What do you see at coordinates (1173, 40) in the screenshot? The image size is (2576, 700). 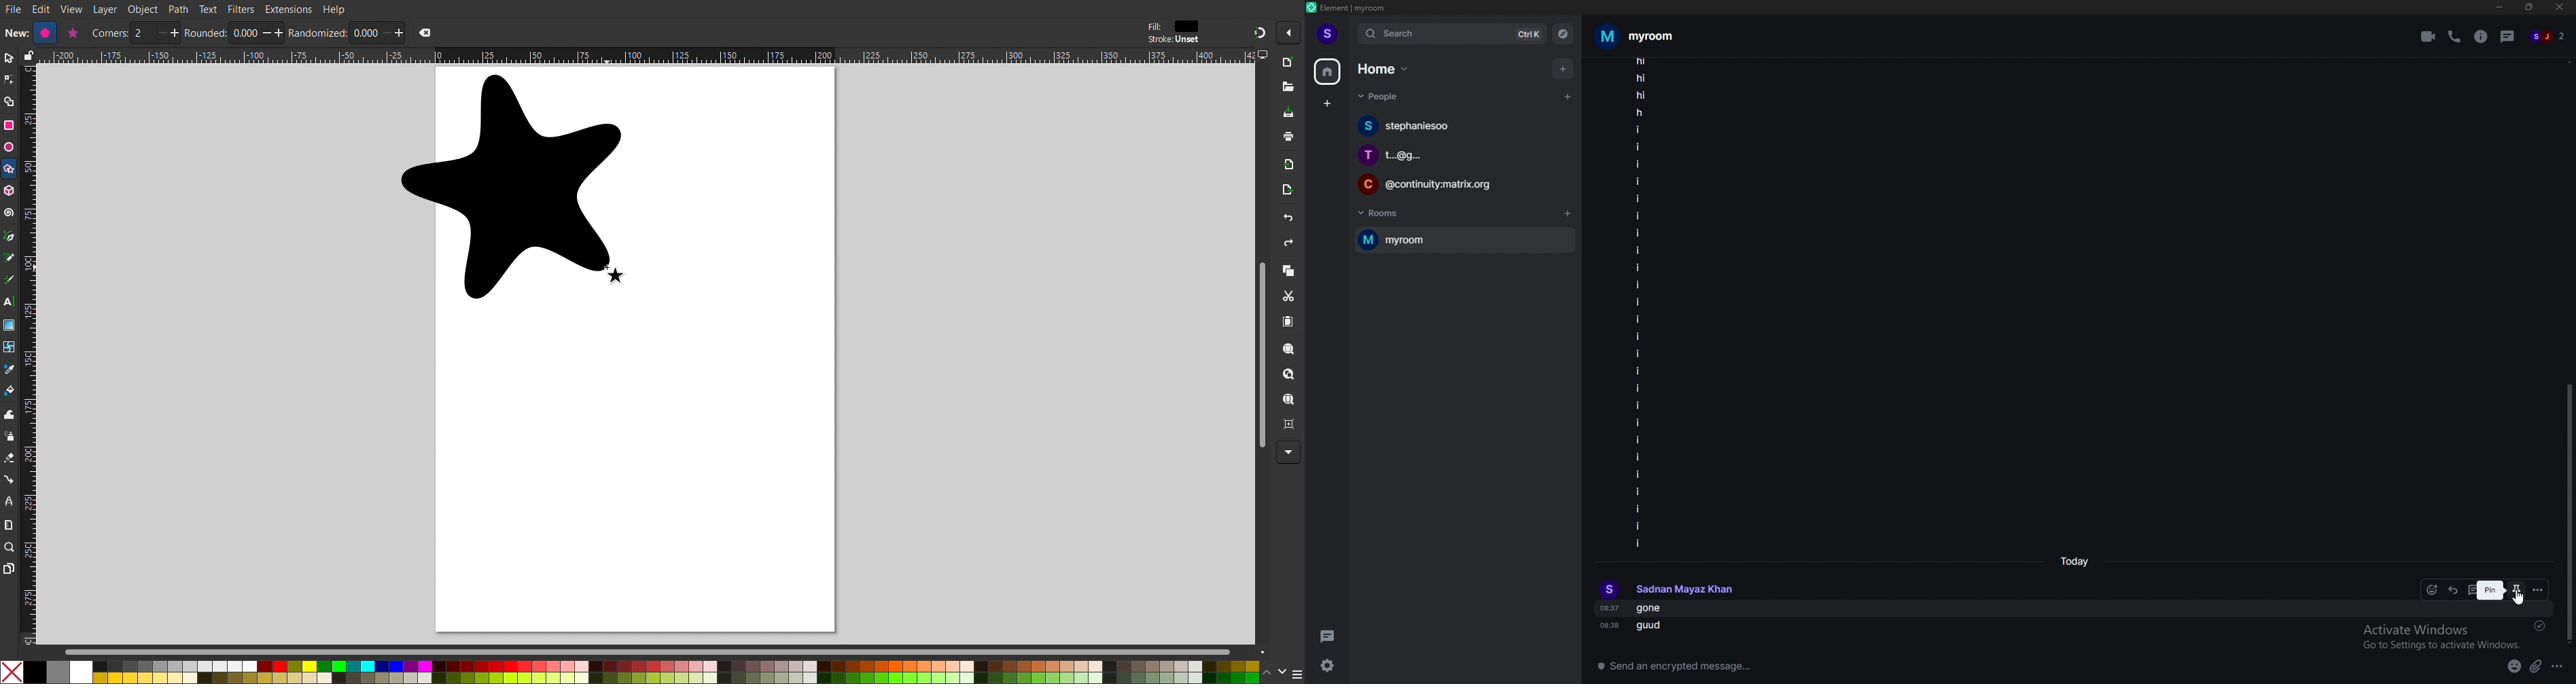 I see `Stroke: Unset` at bounding box center [1173, 40].